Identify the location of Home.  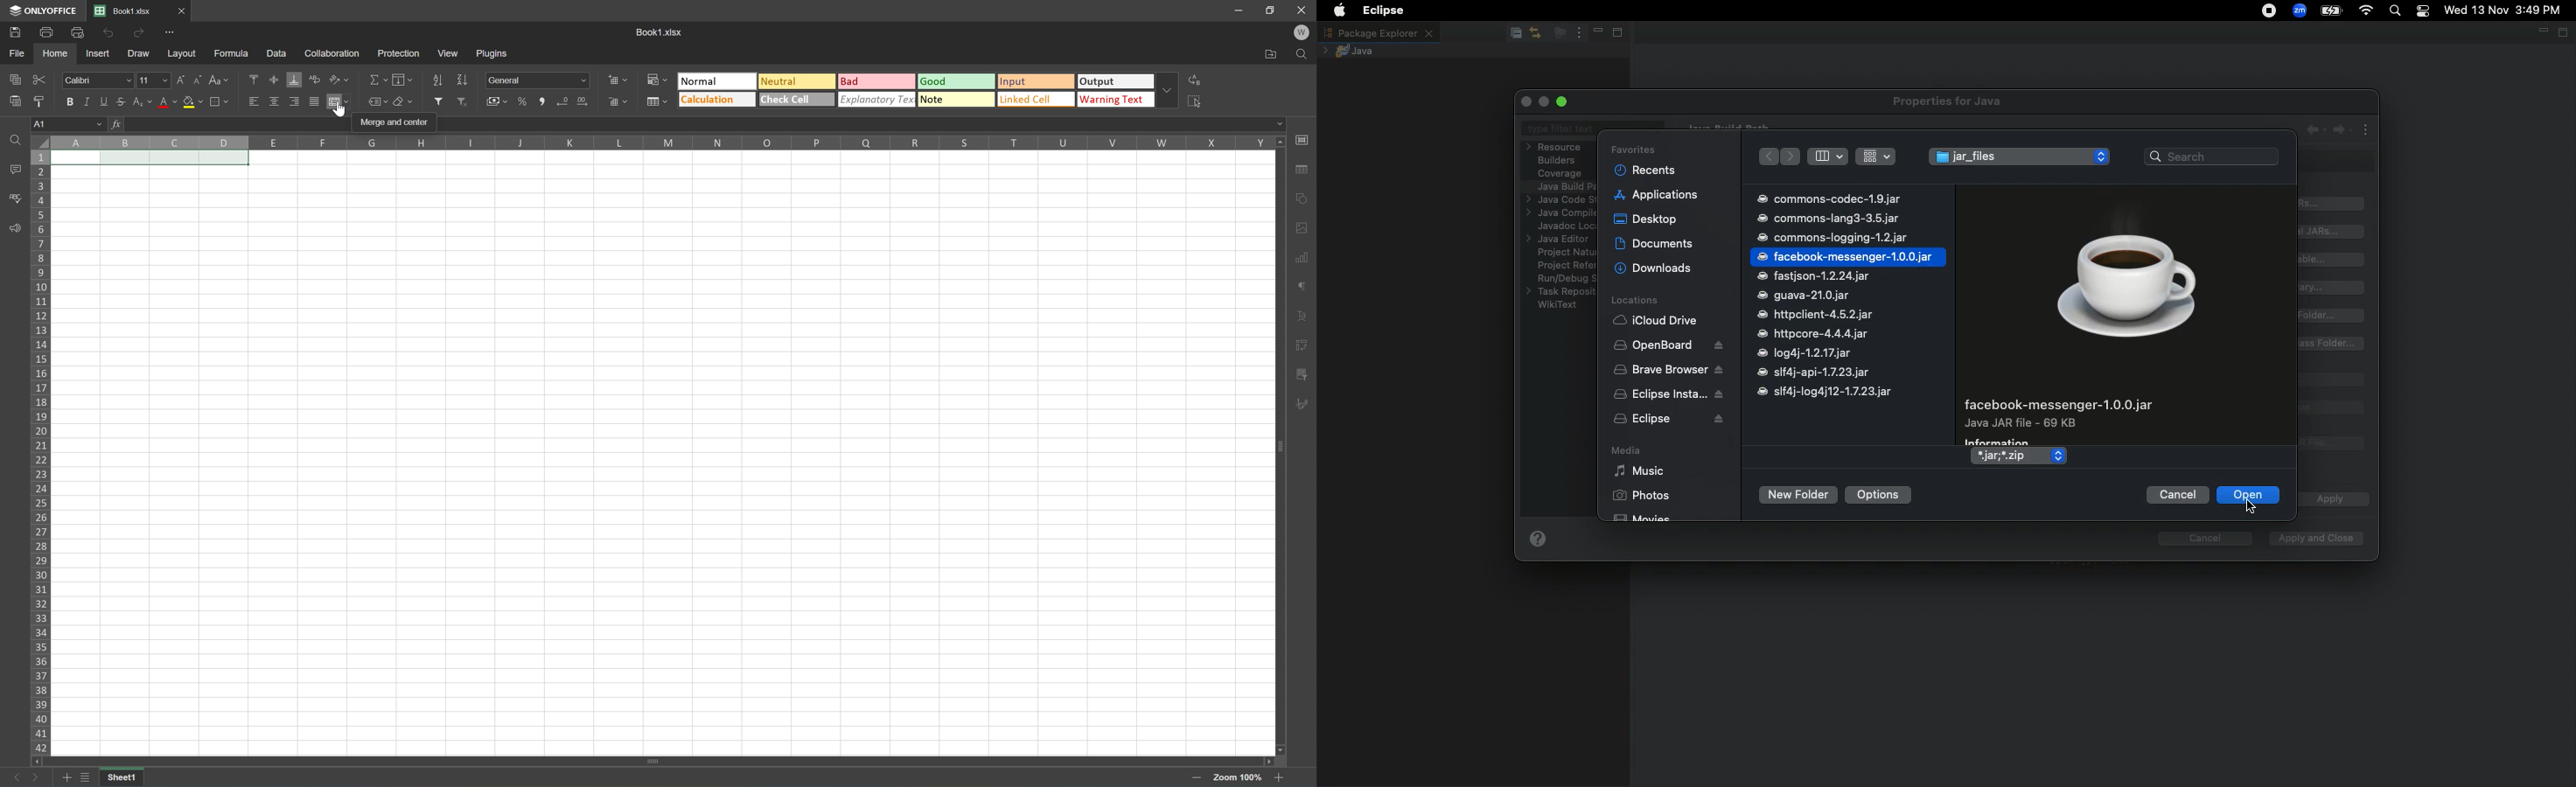
(53, 54).